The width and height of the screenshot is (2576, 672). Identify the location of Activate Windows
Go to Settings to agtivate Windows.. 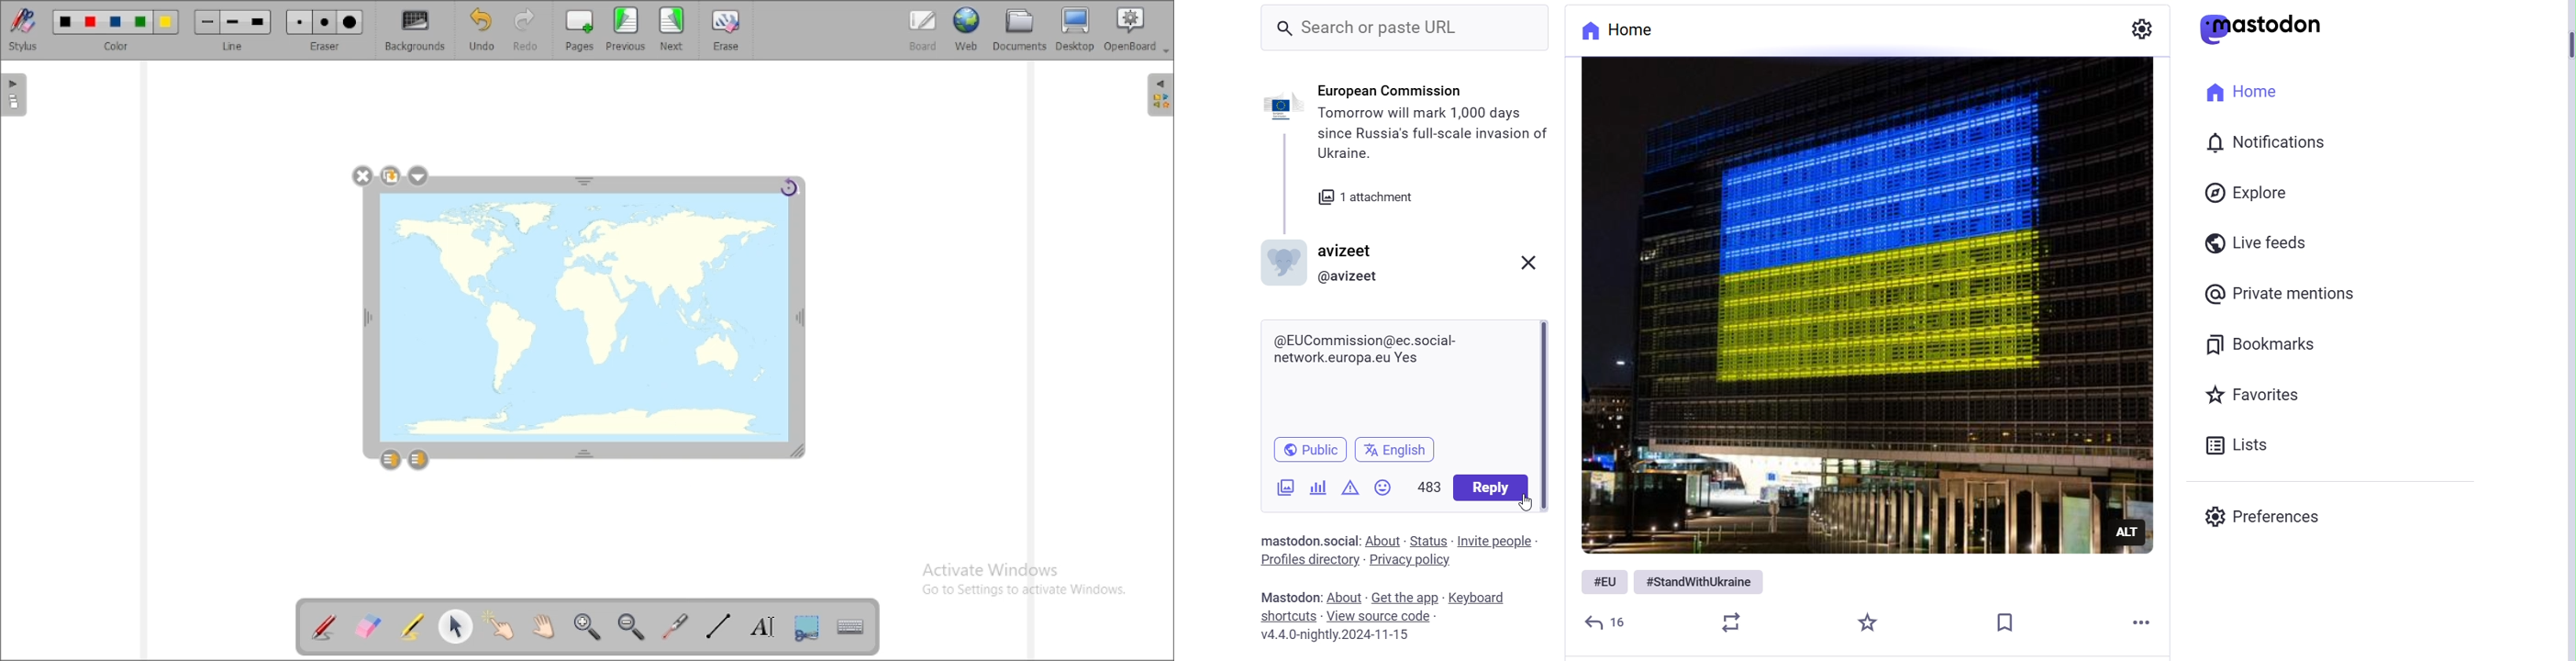
(1027, 580).